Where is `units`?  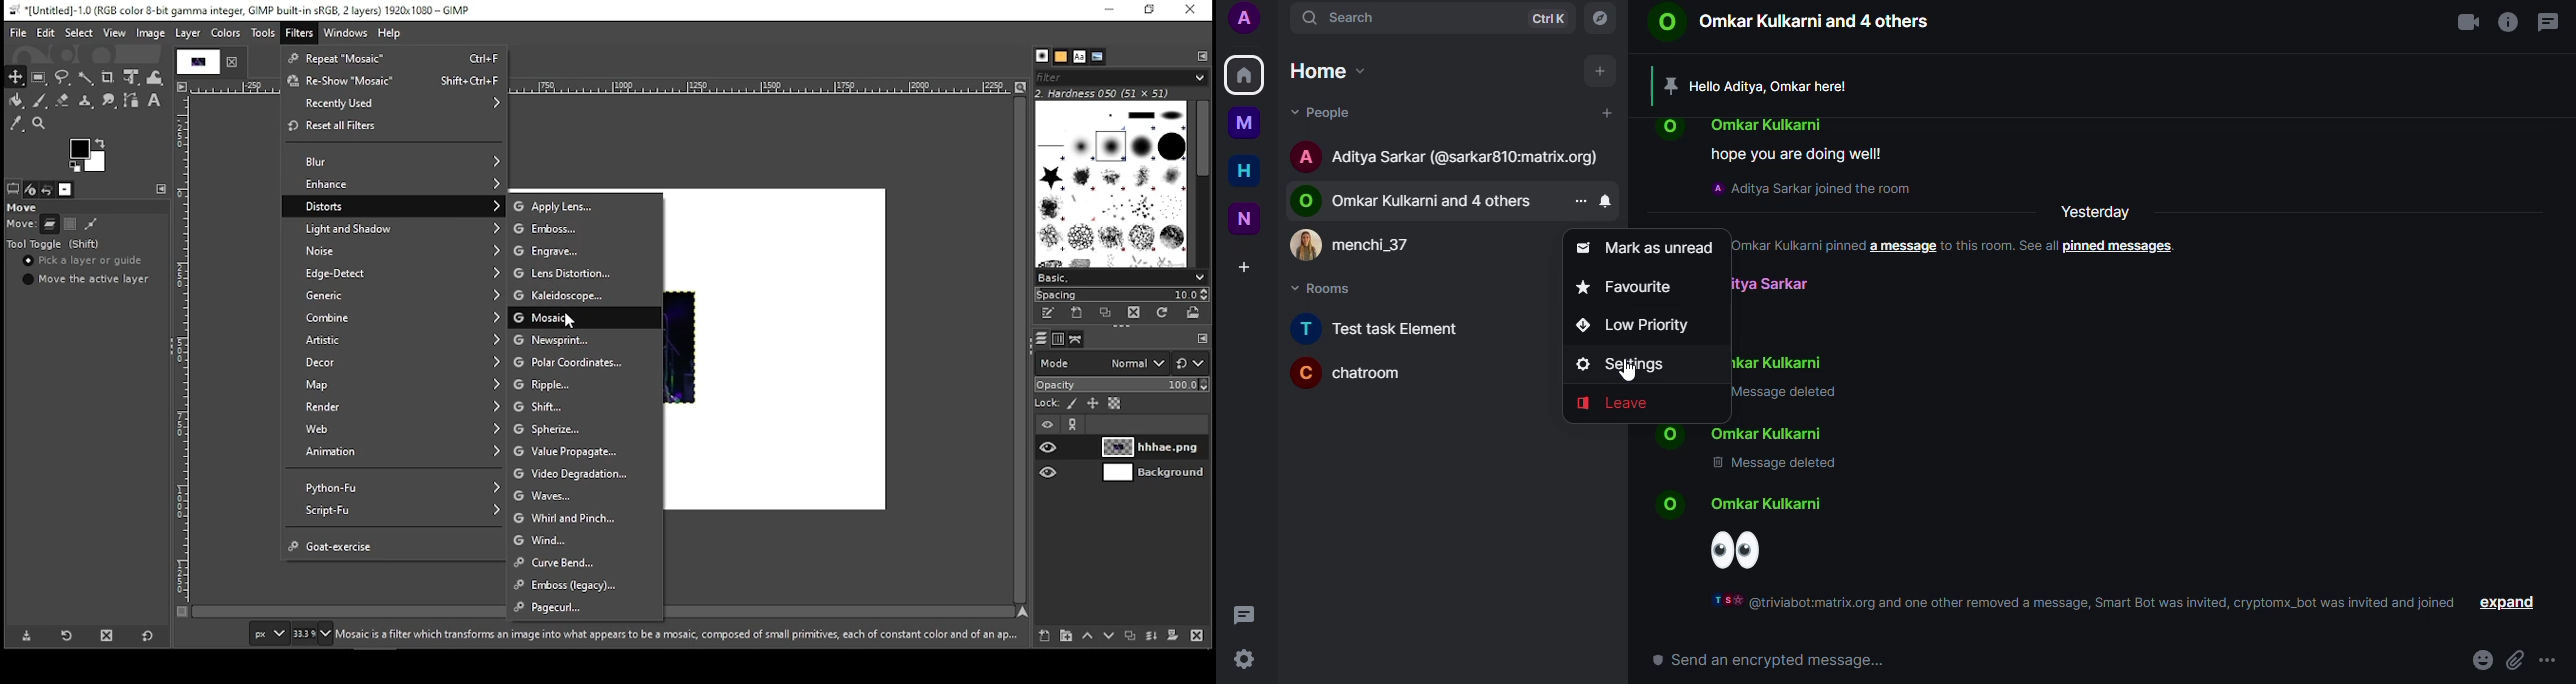 units is located at coordinates (271, 632).